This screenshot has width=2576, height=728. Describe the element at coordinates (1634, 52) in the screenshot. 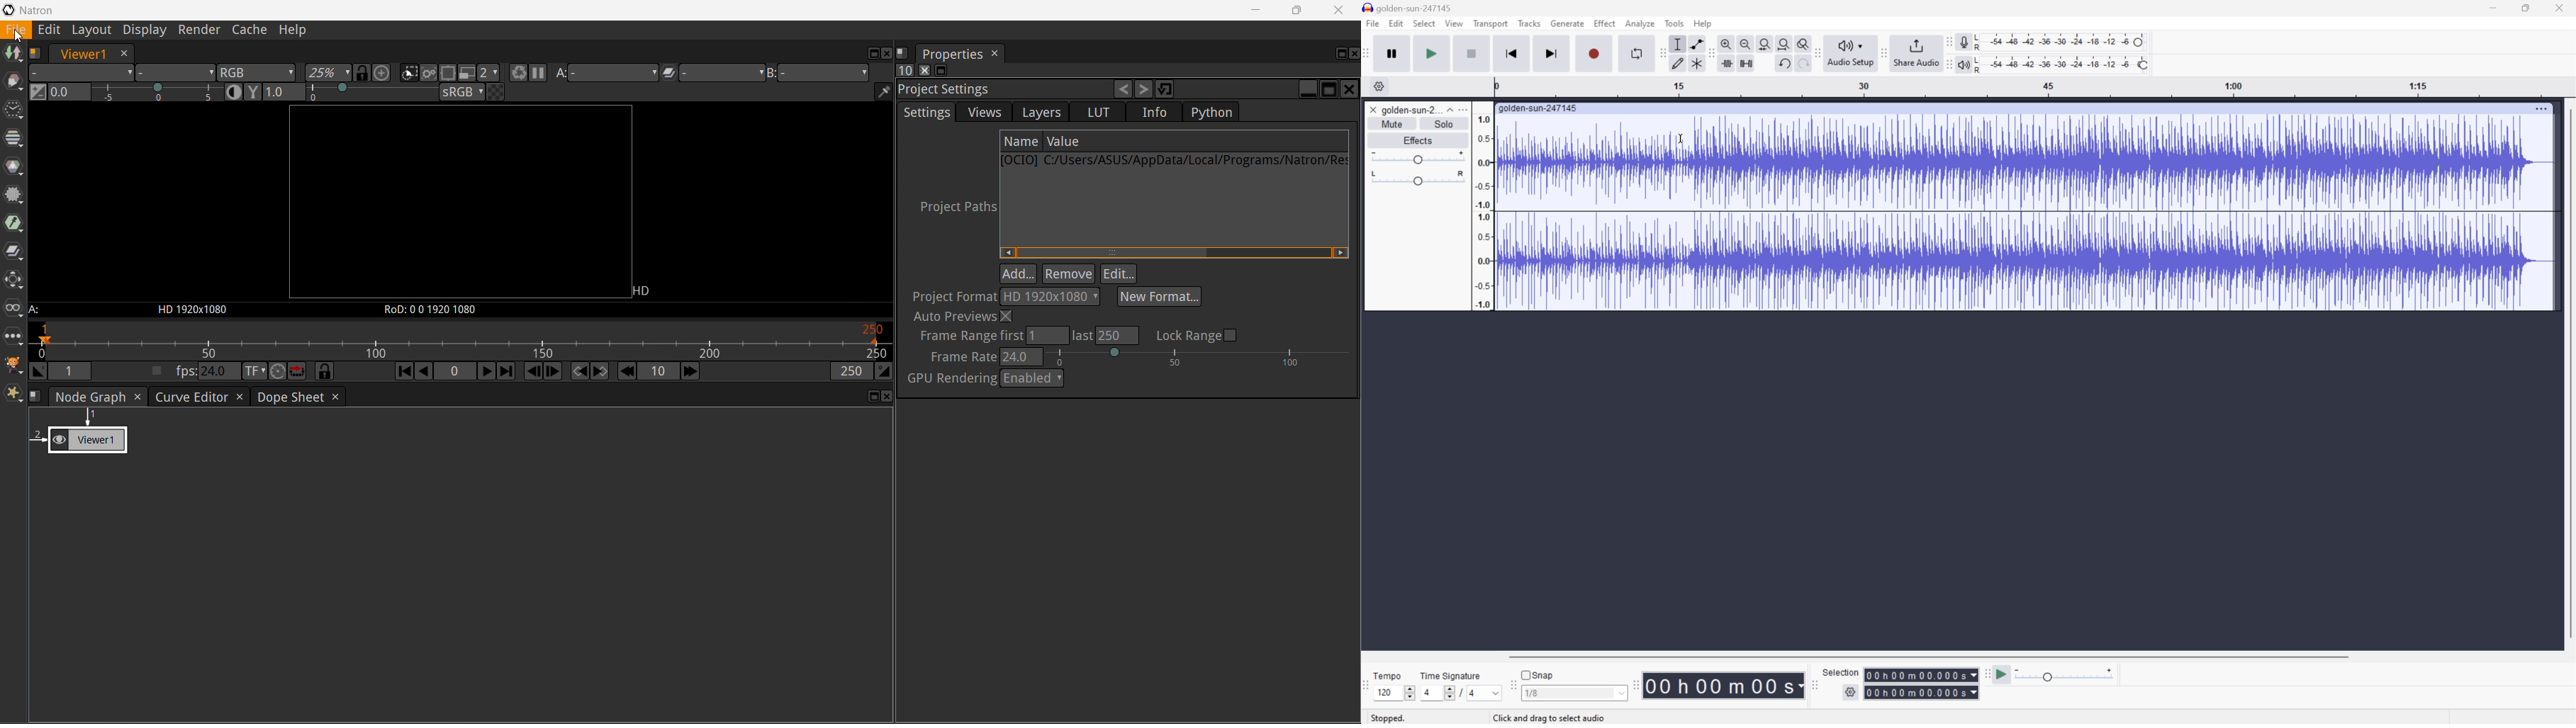

I see `Enable looping` at that location.